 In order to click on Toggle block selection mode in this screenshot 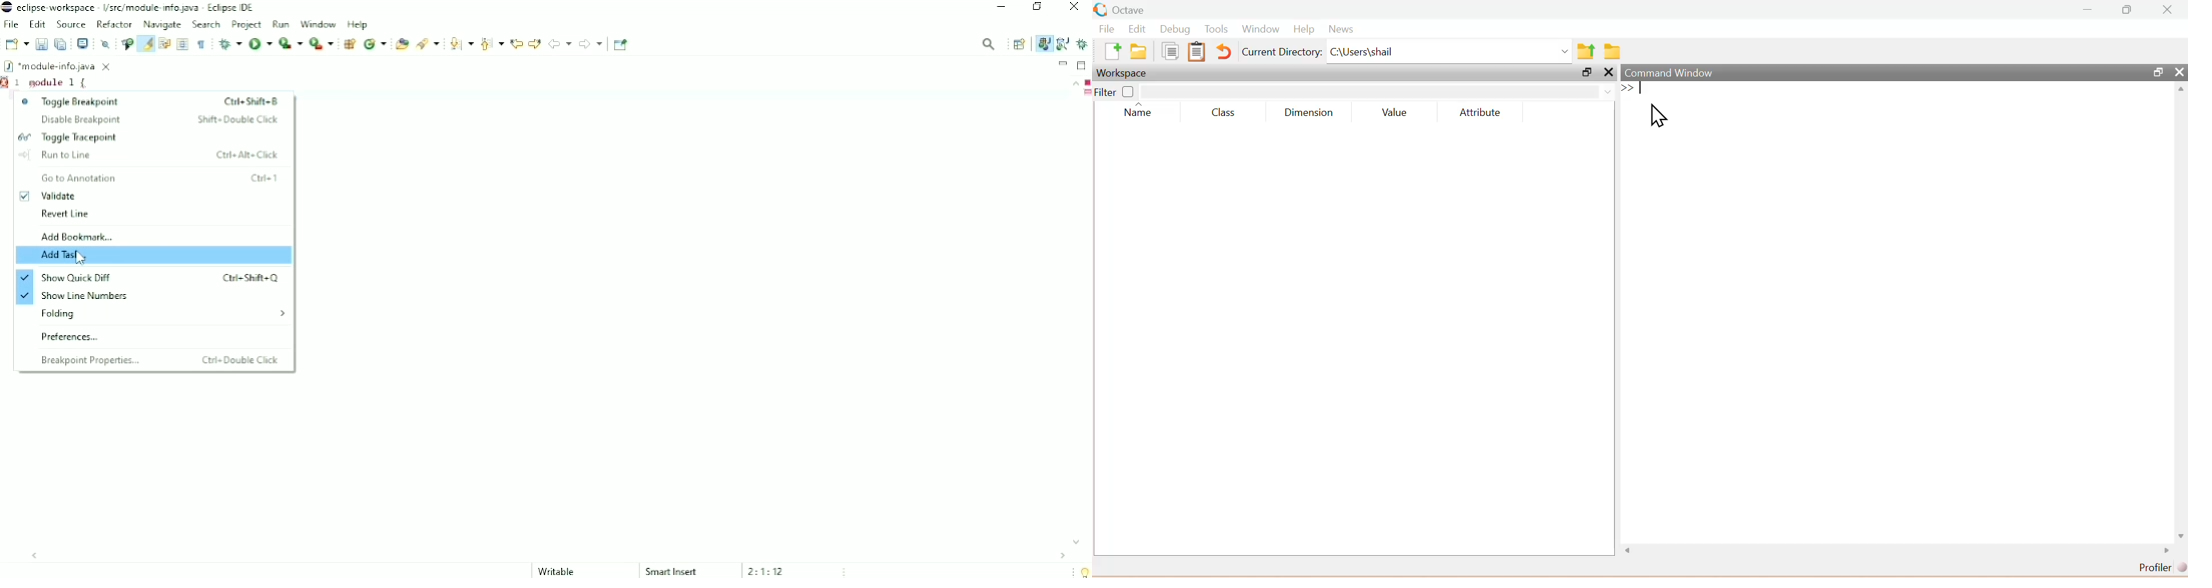, I will do `click(183, 44)`.